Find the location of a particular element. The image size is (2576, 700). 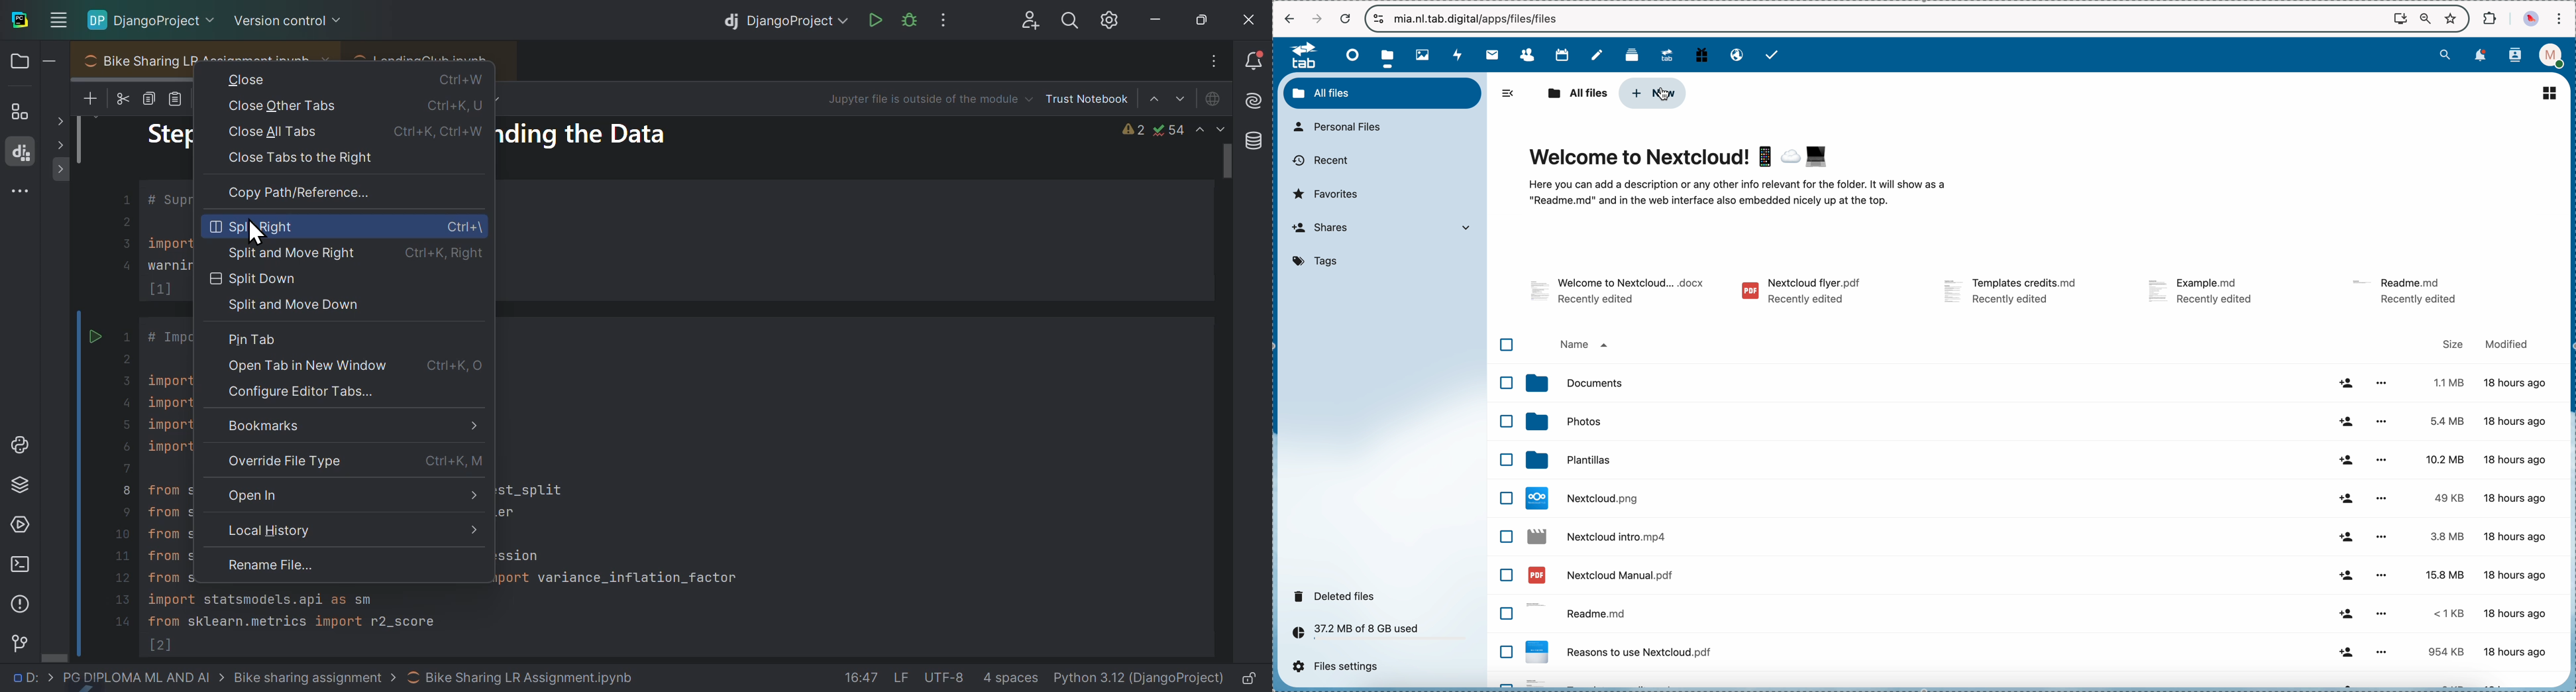

favorites is located at coordinates (1329, 194).